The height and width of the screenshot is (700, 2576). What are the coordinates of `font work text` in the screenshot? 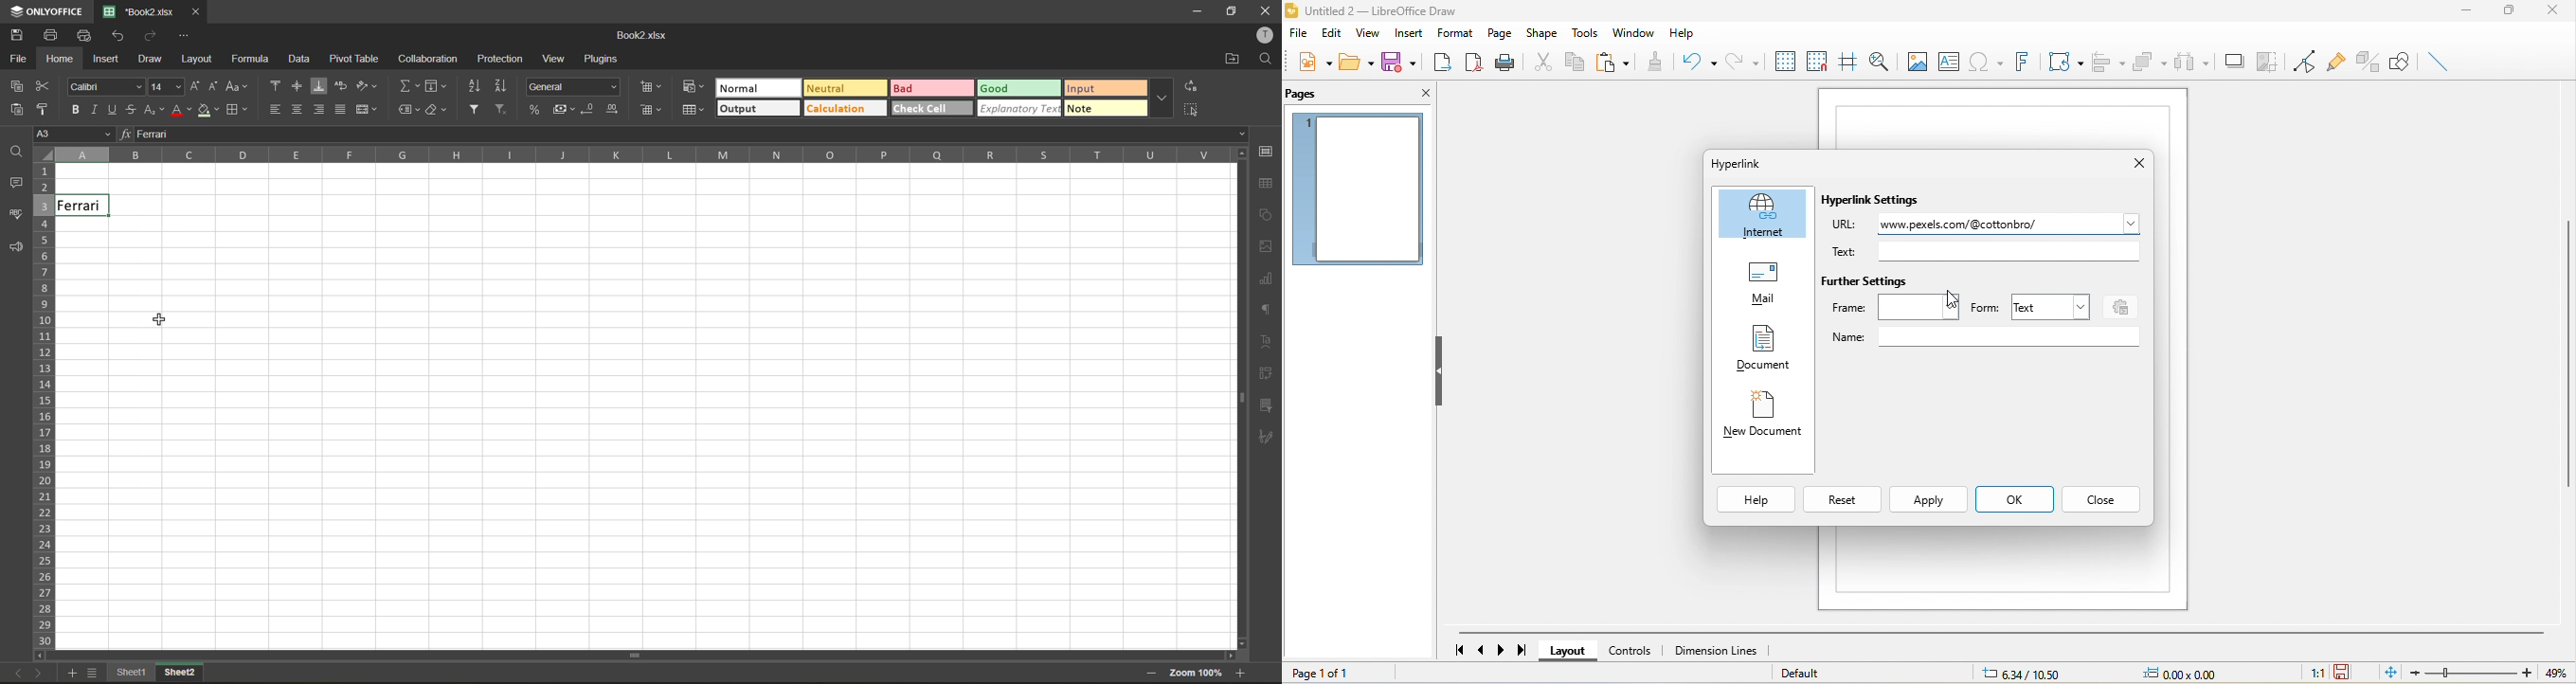 It's located at (2026, 61).